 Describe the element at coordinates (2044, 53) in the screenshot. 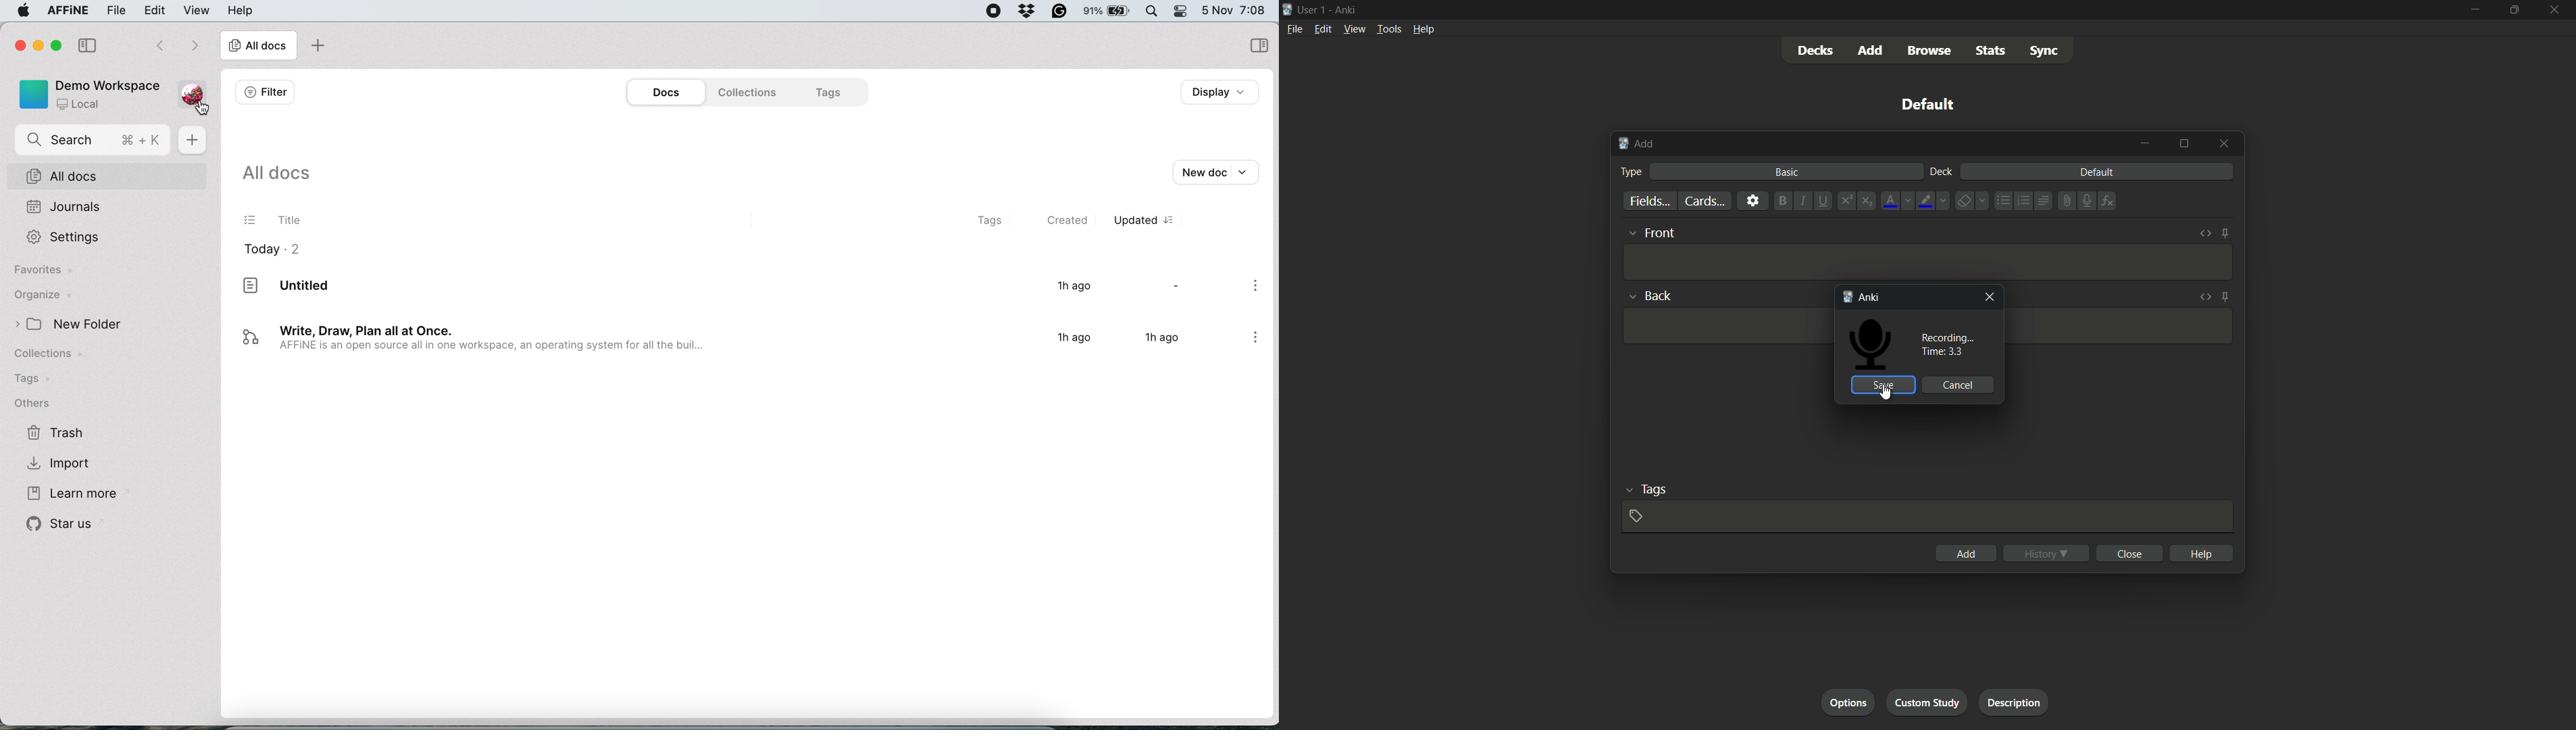

I see `sync` at that location.